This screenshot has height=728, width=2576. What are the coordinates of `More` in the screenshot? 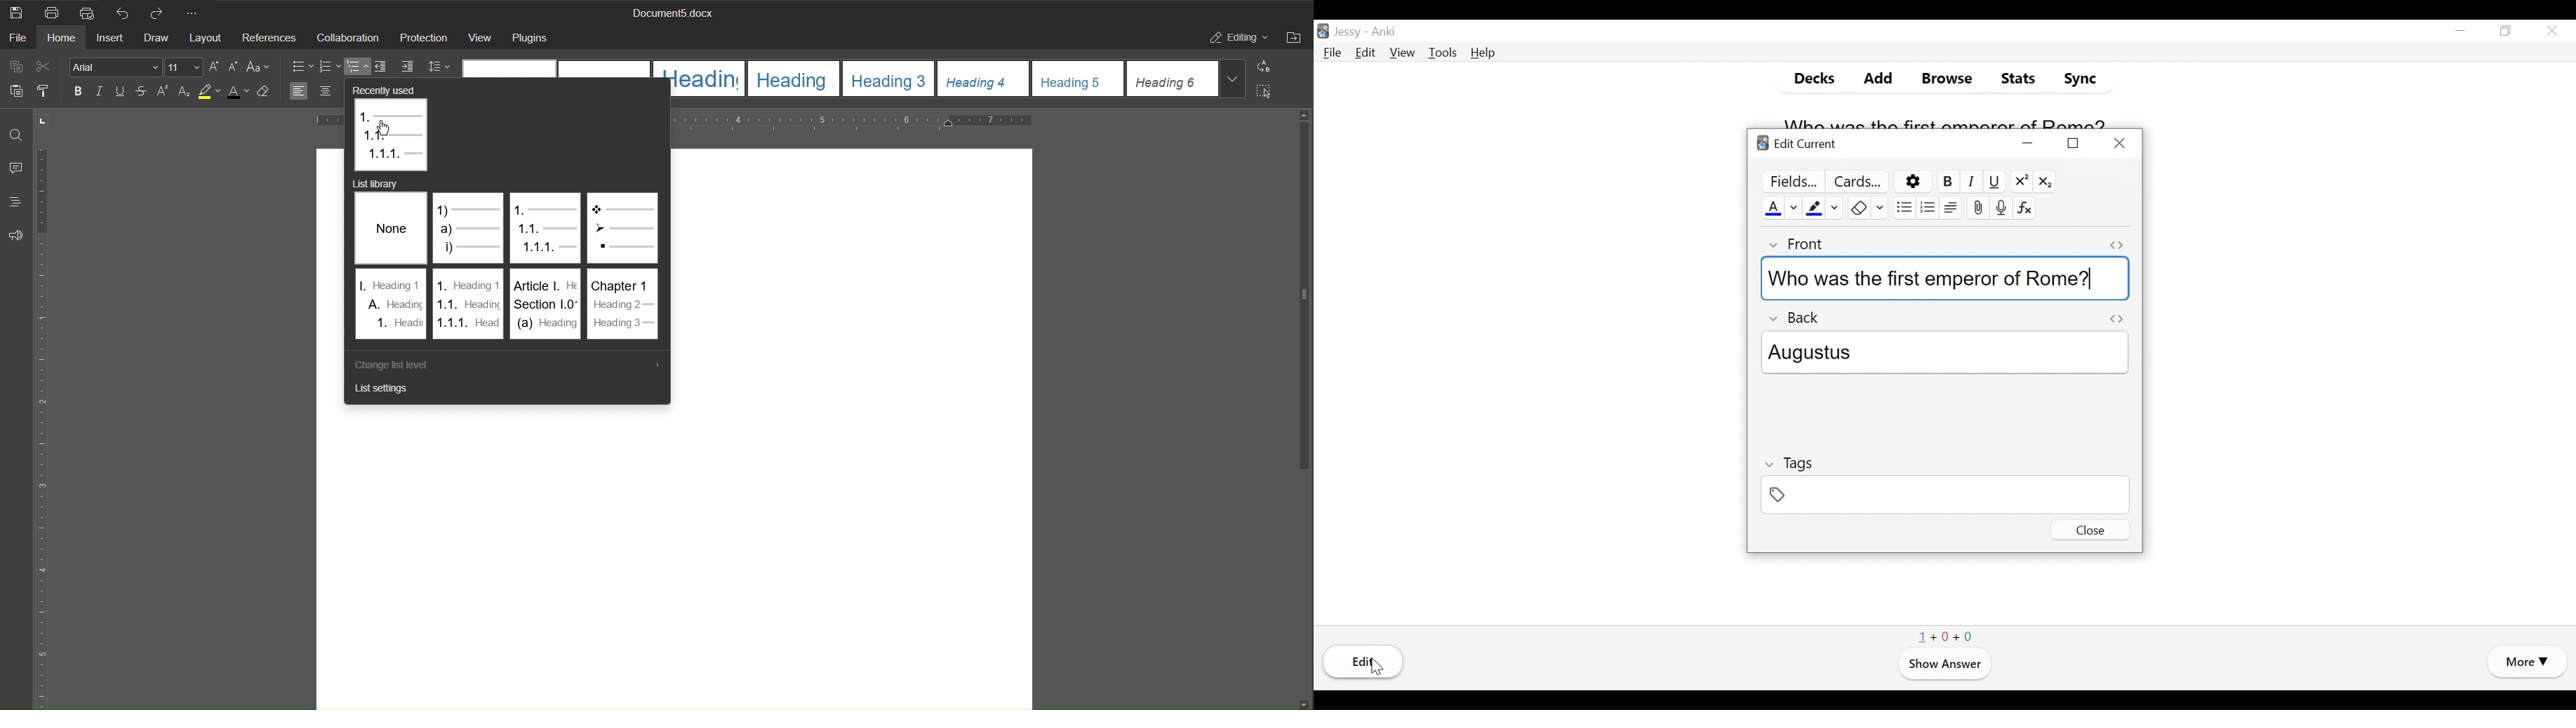 It's located at (195, 13).